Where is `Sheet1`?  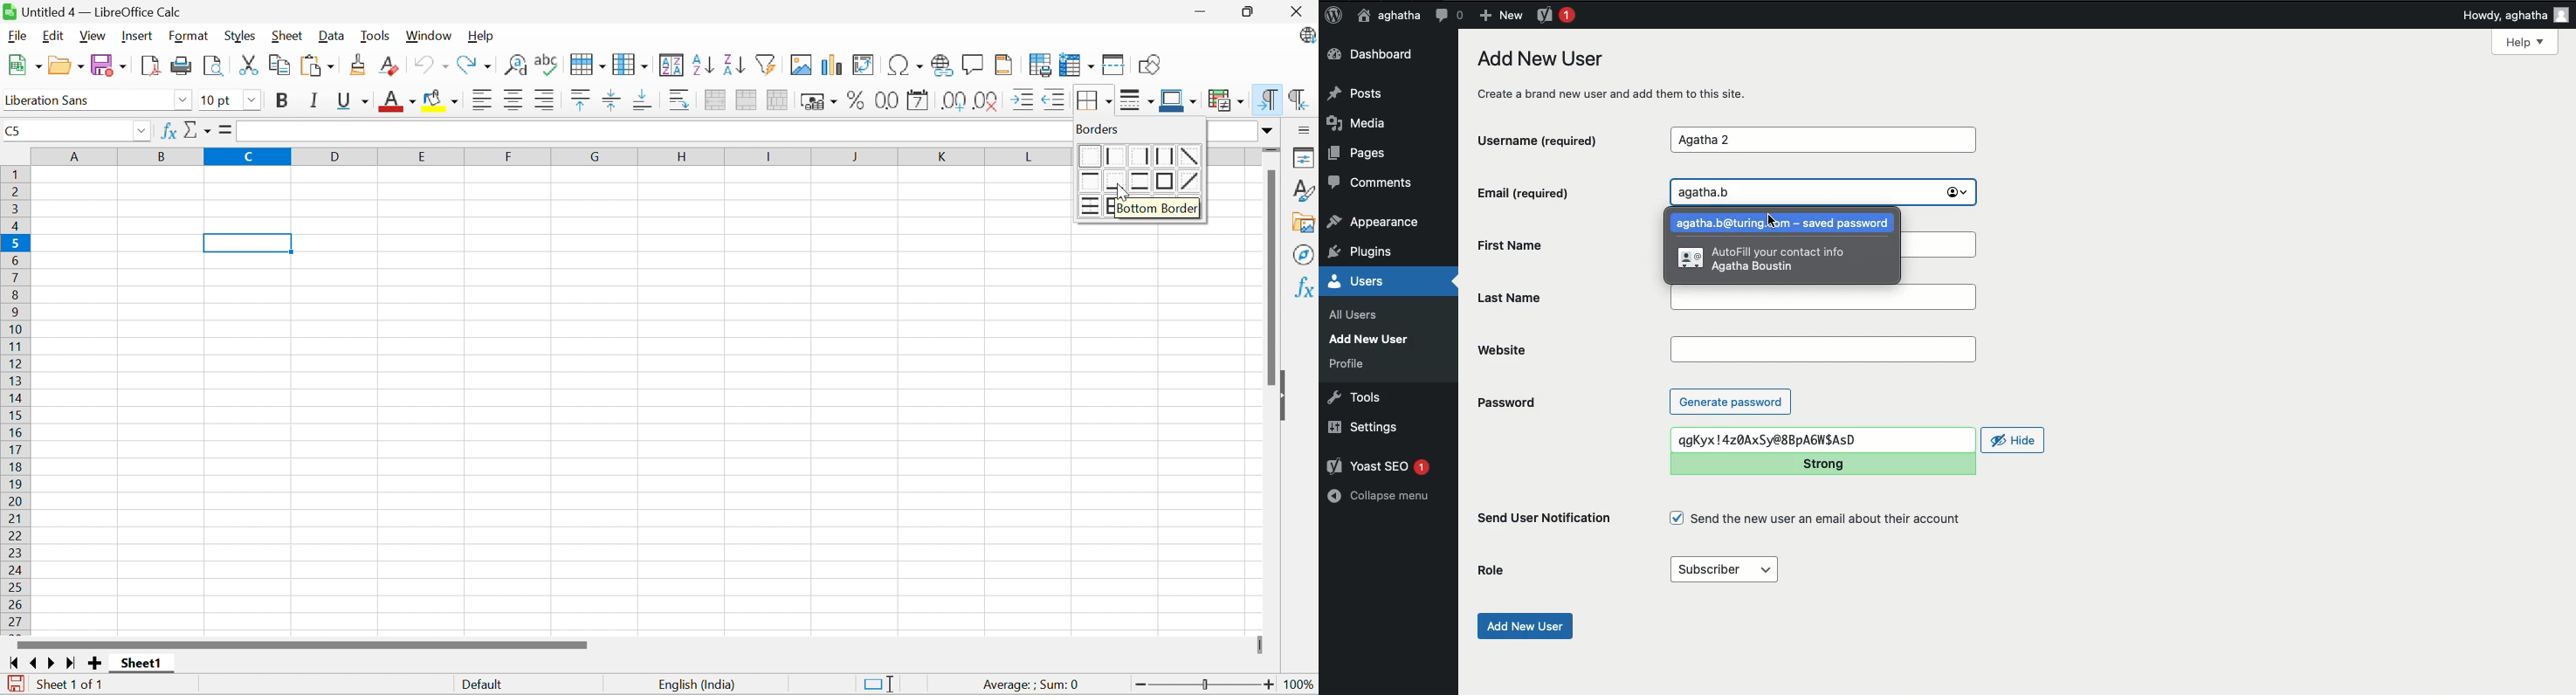 Sheet1 is located at coordinates (142, 663).